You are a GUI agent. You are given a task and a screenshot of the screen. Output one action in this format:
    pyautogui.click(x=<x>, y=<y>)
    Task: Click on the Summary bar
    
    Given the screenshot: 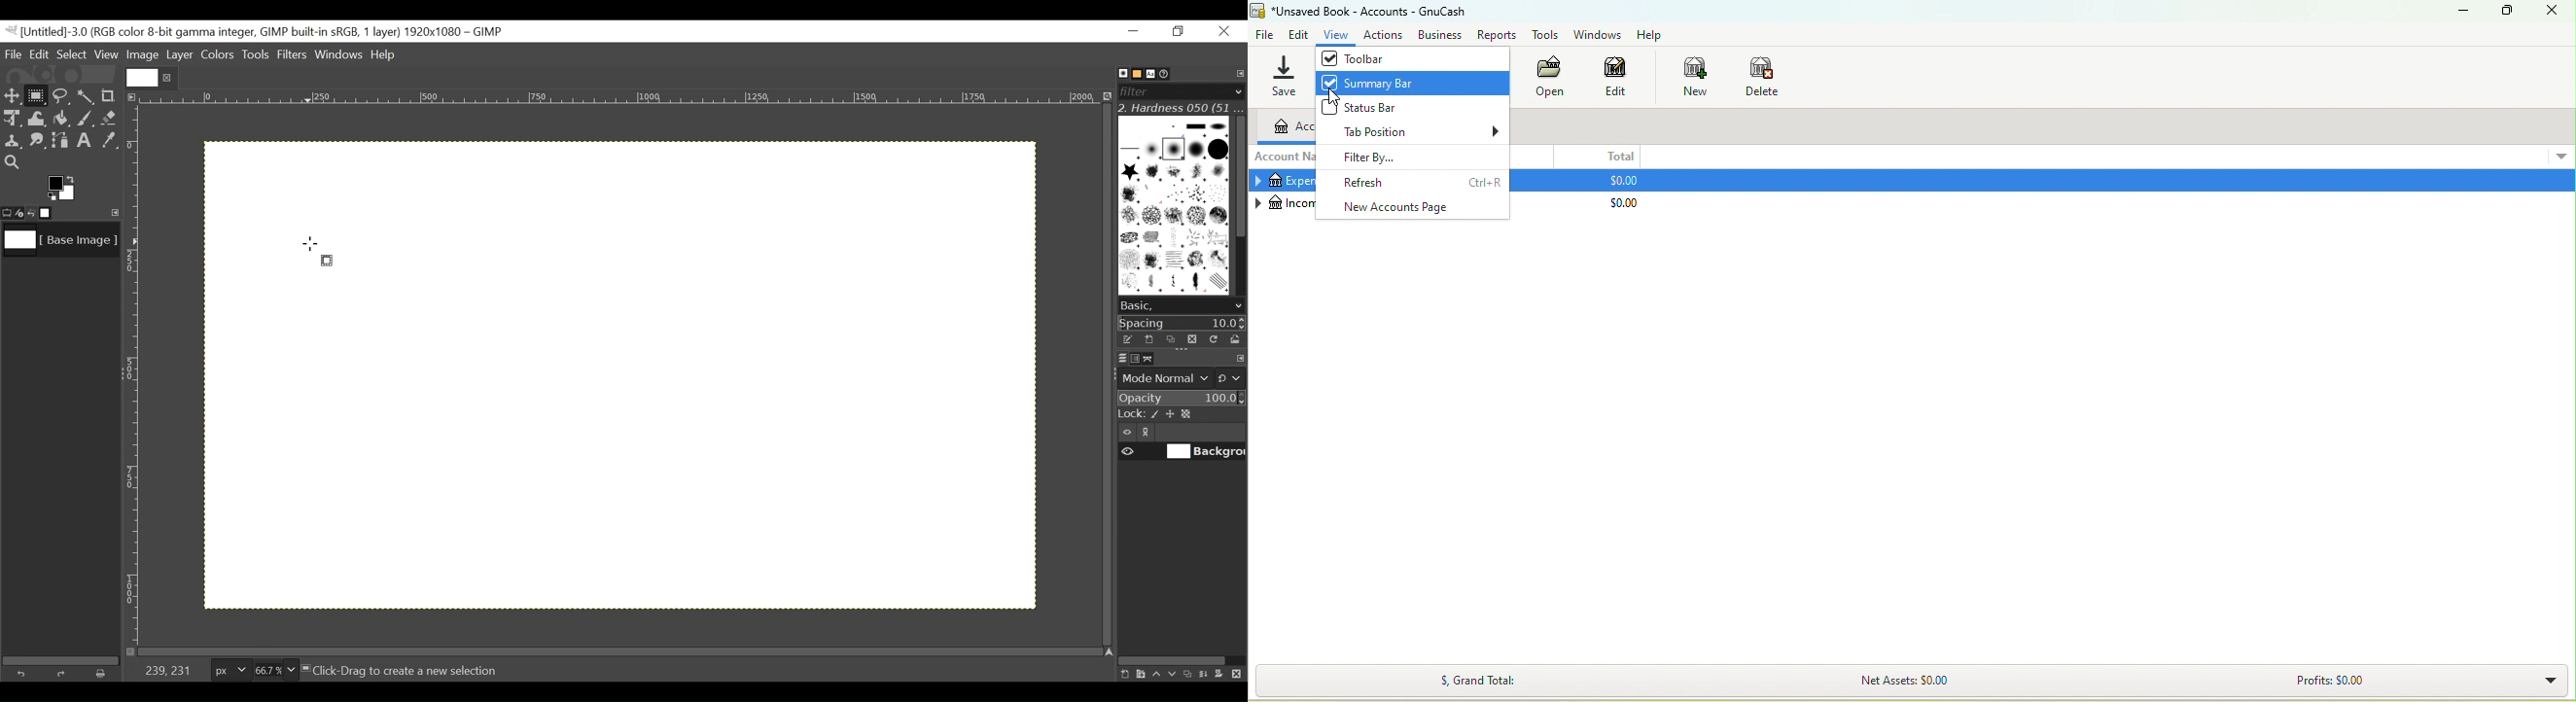 What is the action you would take?
    pyautogui.click(x=2543, y=683)
    